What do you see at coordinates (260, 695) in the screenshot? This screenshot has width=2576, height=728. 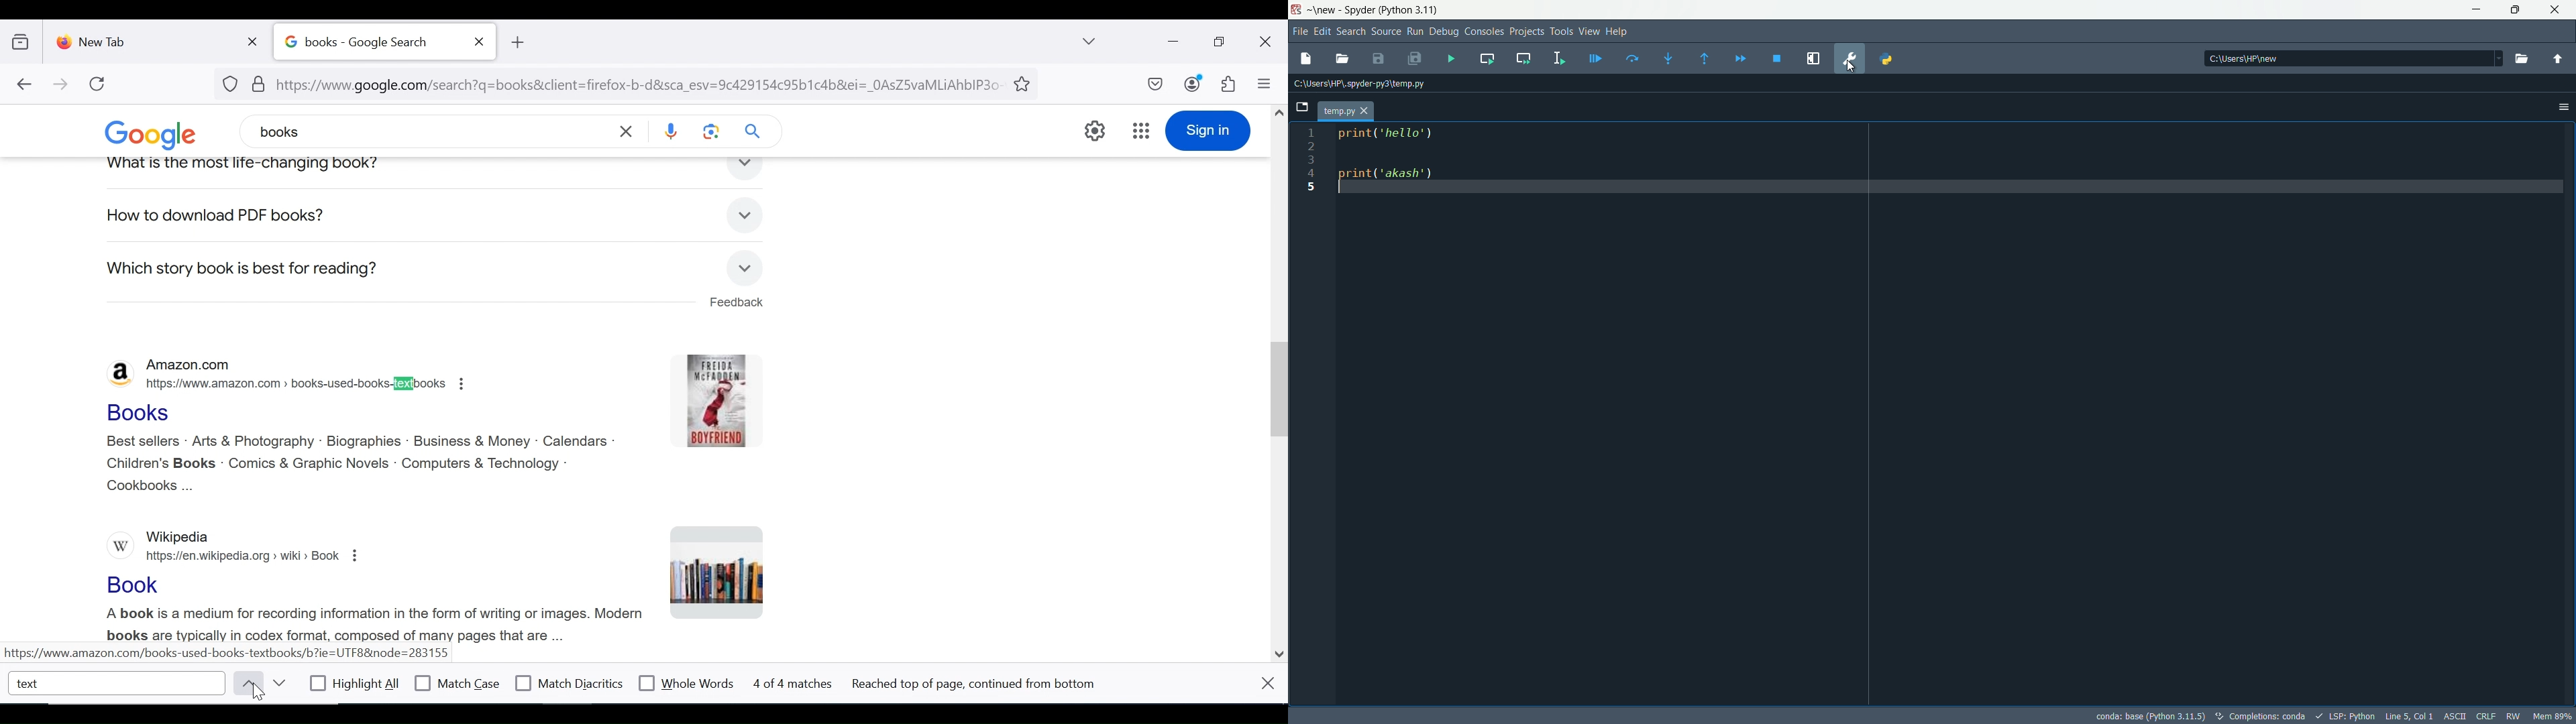 I see `mouse pointer` at bounding box center [260, 695].